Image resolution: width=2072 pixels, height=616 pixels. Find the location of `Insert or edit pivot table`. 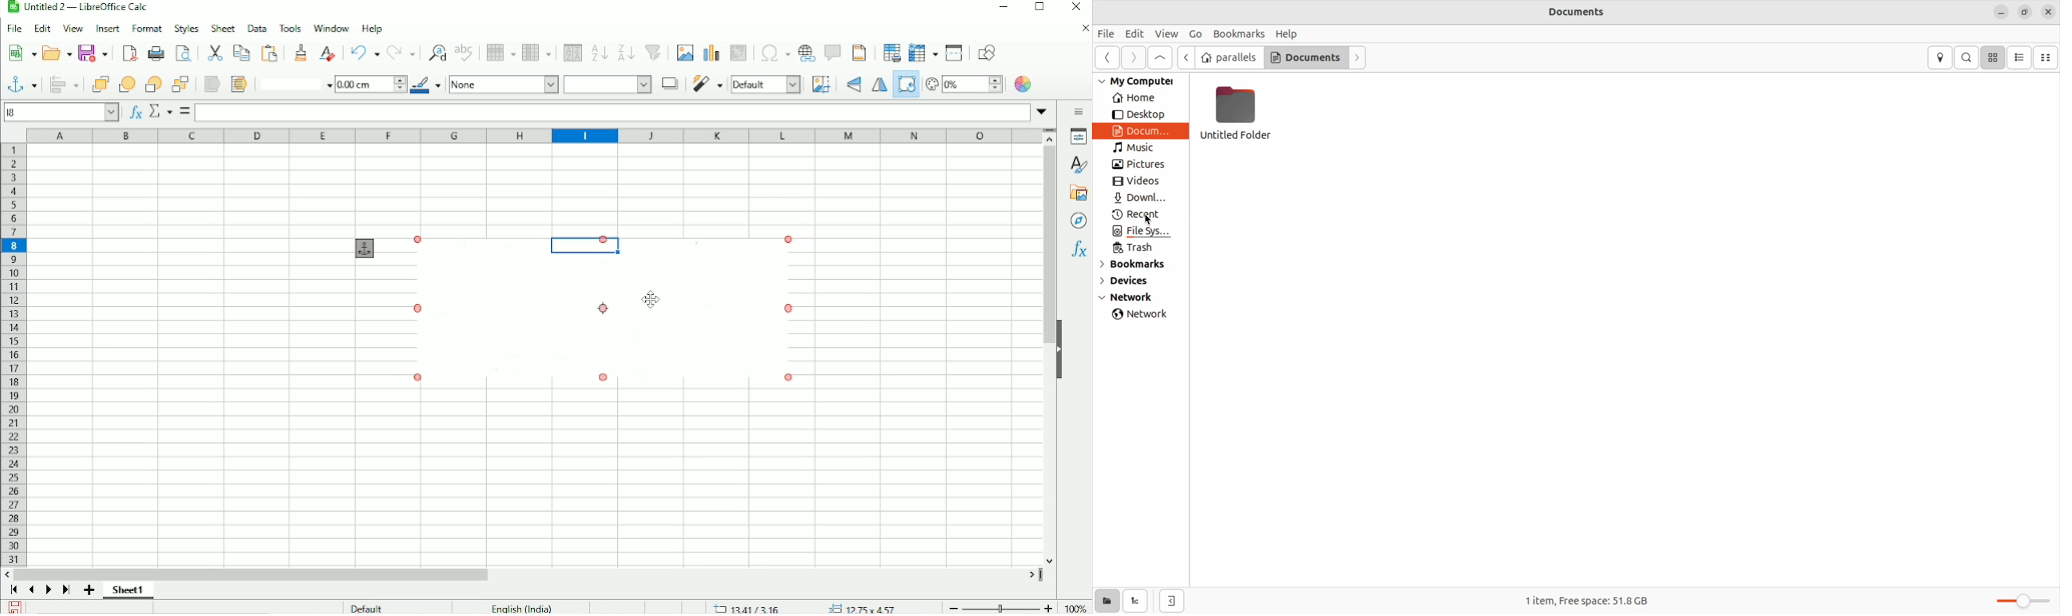

Insert or edit pivot table is located at coordinates (739, 53).